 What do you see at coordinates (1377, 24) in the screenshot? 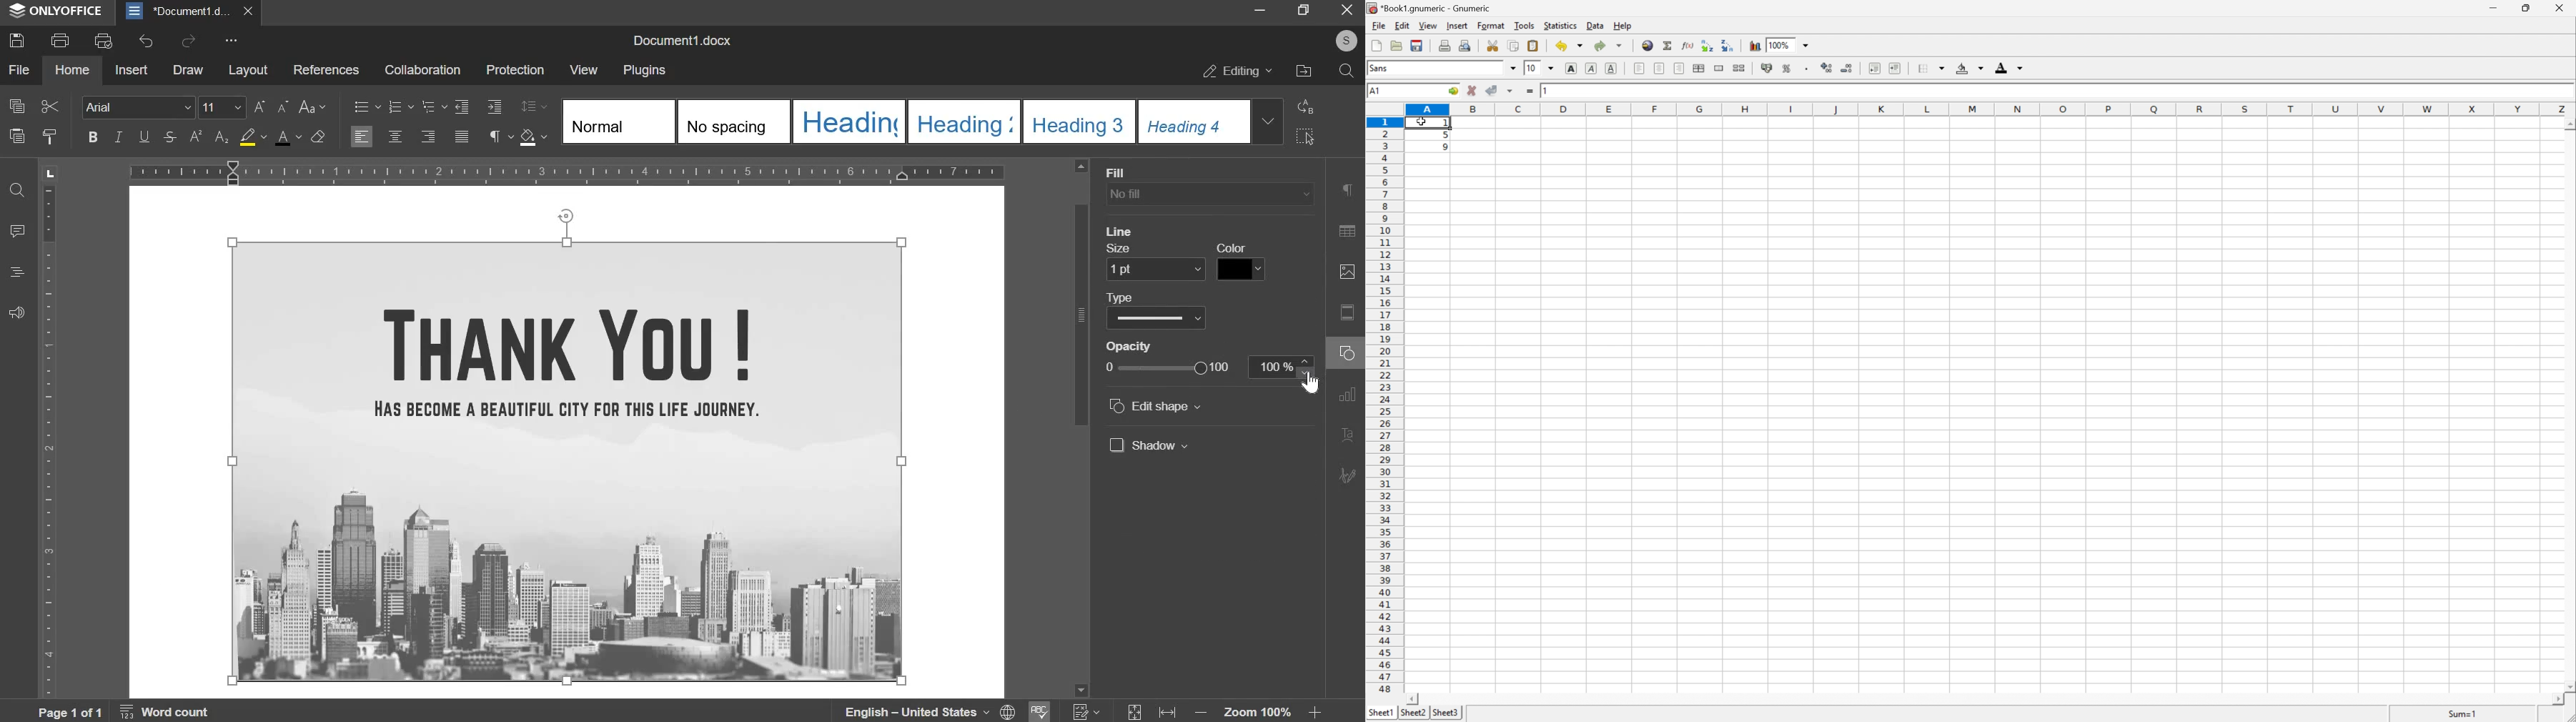
I see `file` at bounding box center [1377, 24].